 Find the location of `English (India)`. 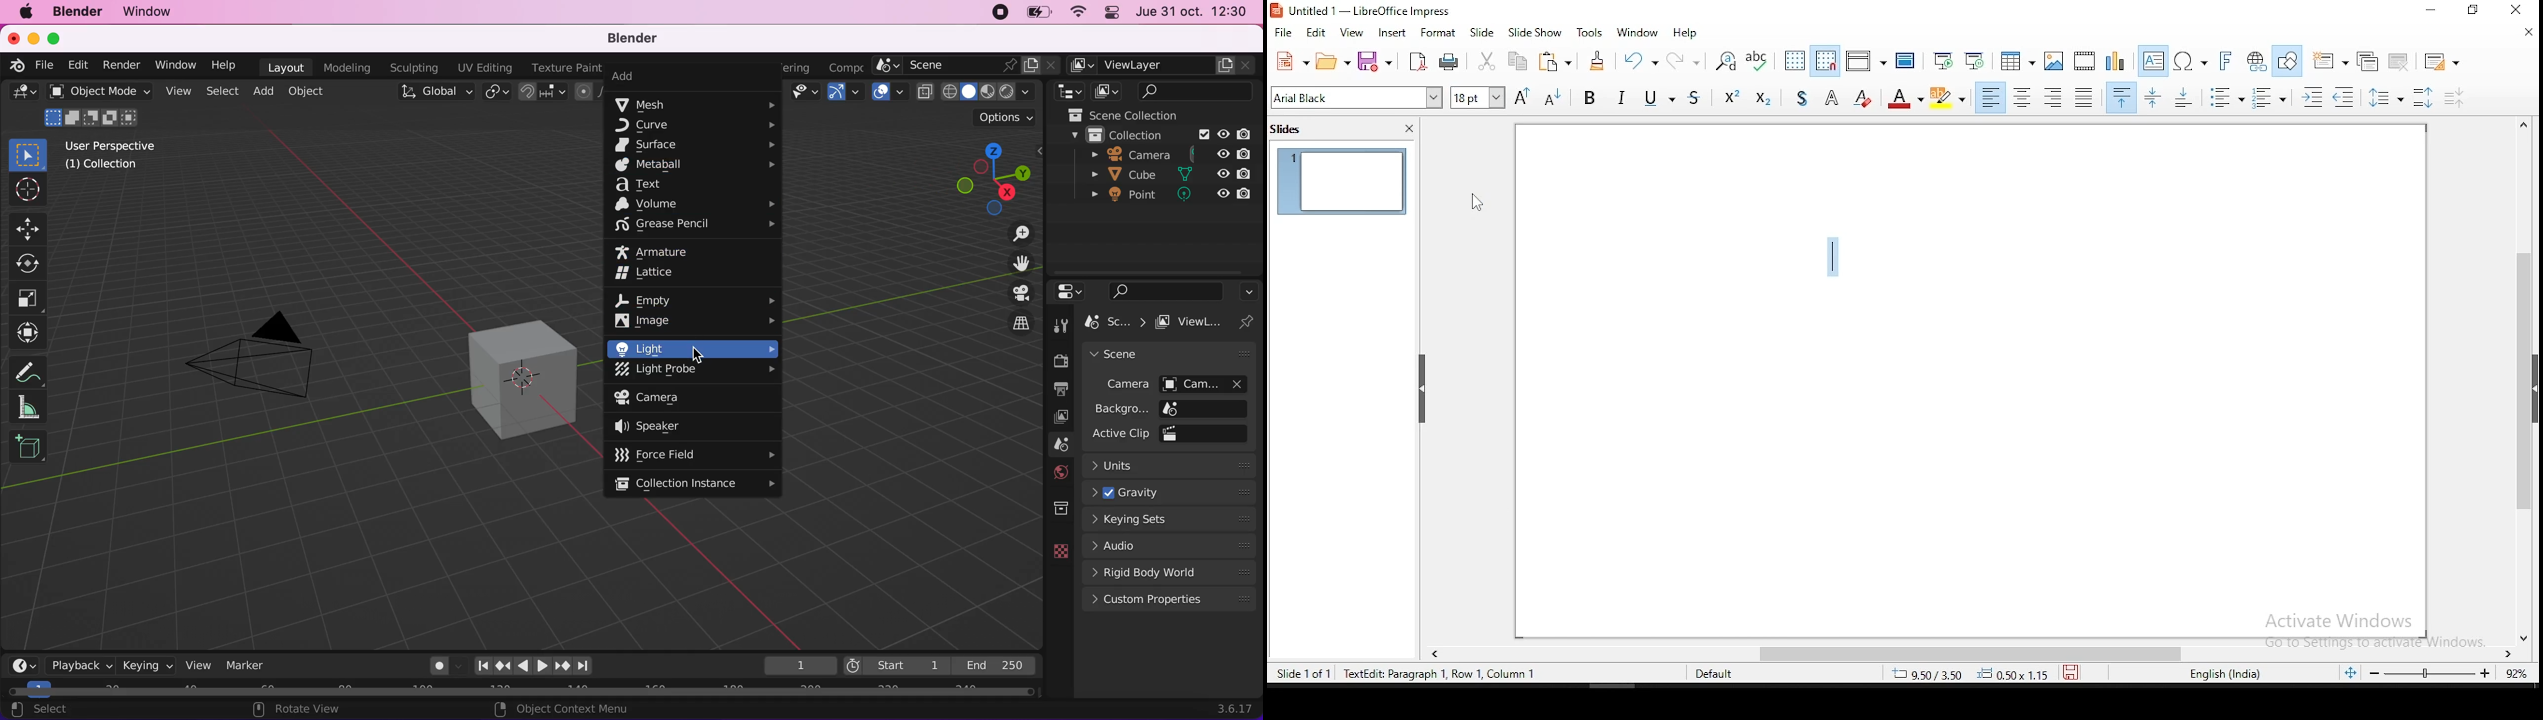

English (India) is located at coordinates (2225, 674).